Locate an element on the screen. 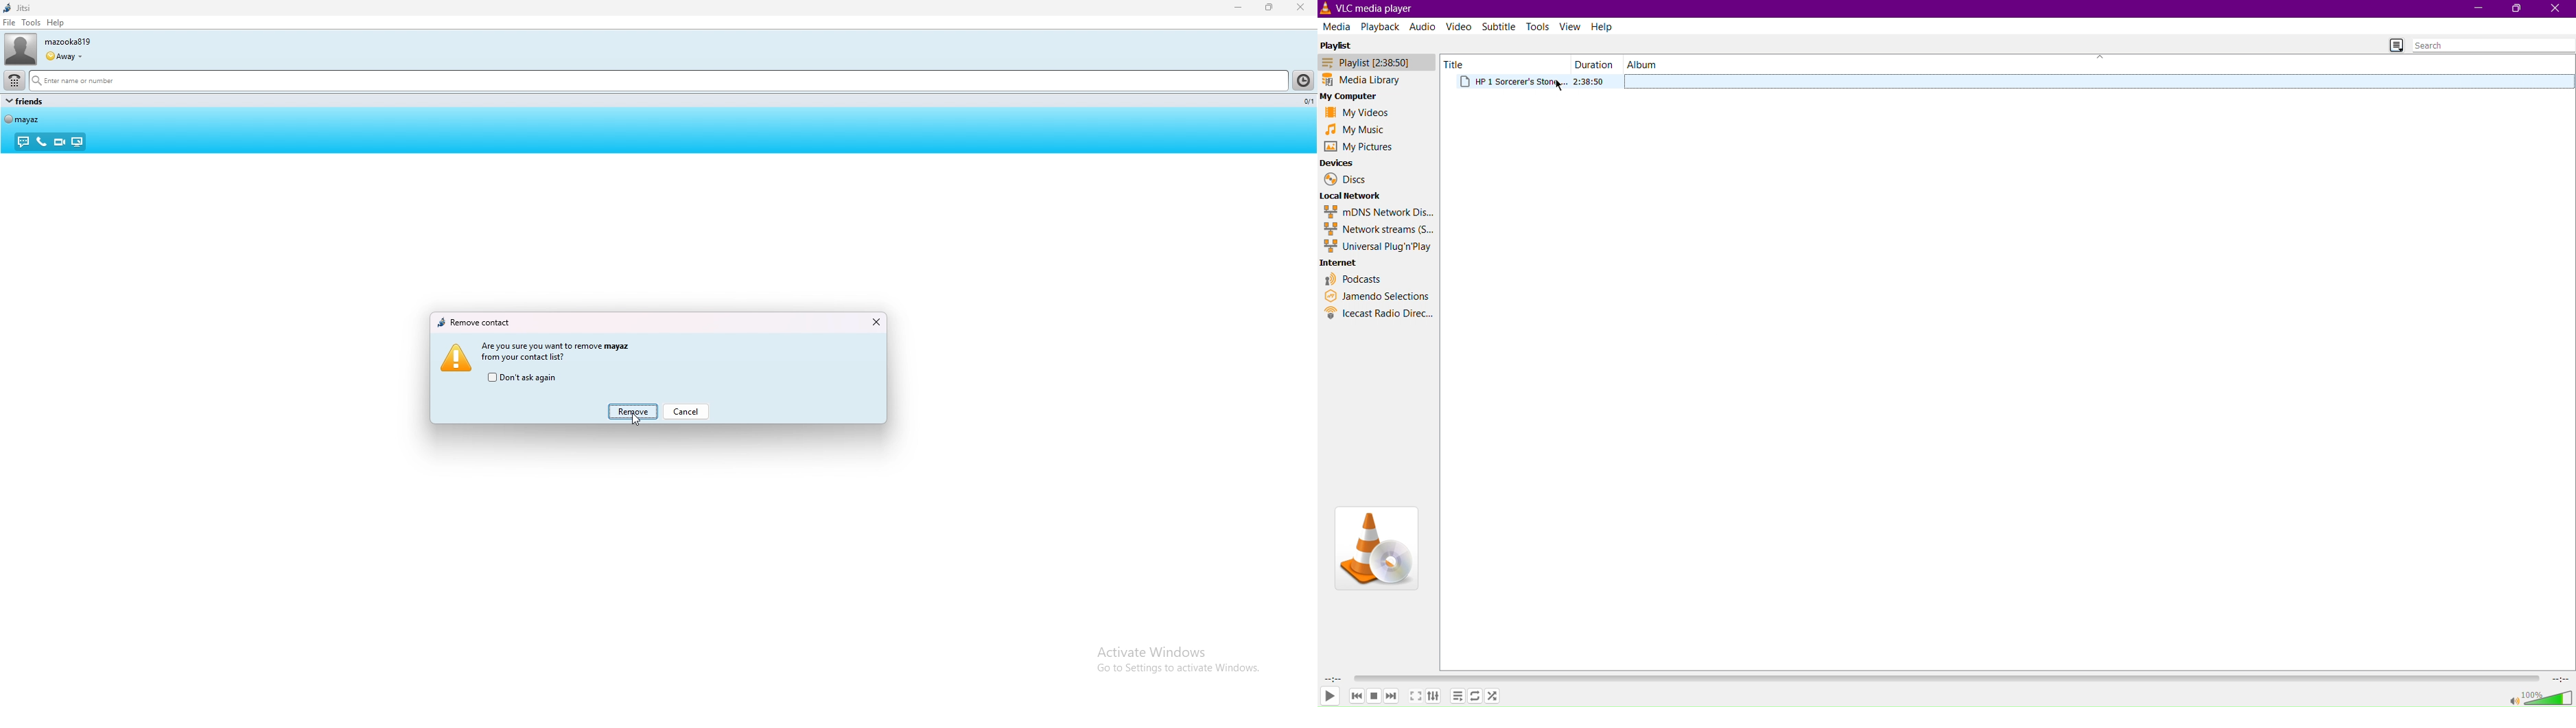 This screenshot has width=2576, height=728. username is located at coordinates (67, 42).